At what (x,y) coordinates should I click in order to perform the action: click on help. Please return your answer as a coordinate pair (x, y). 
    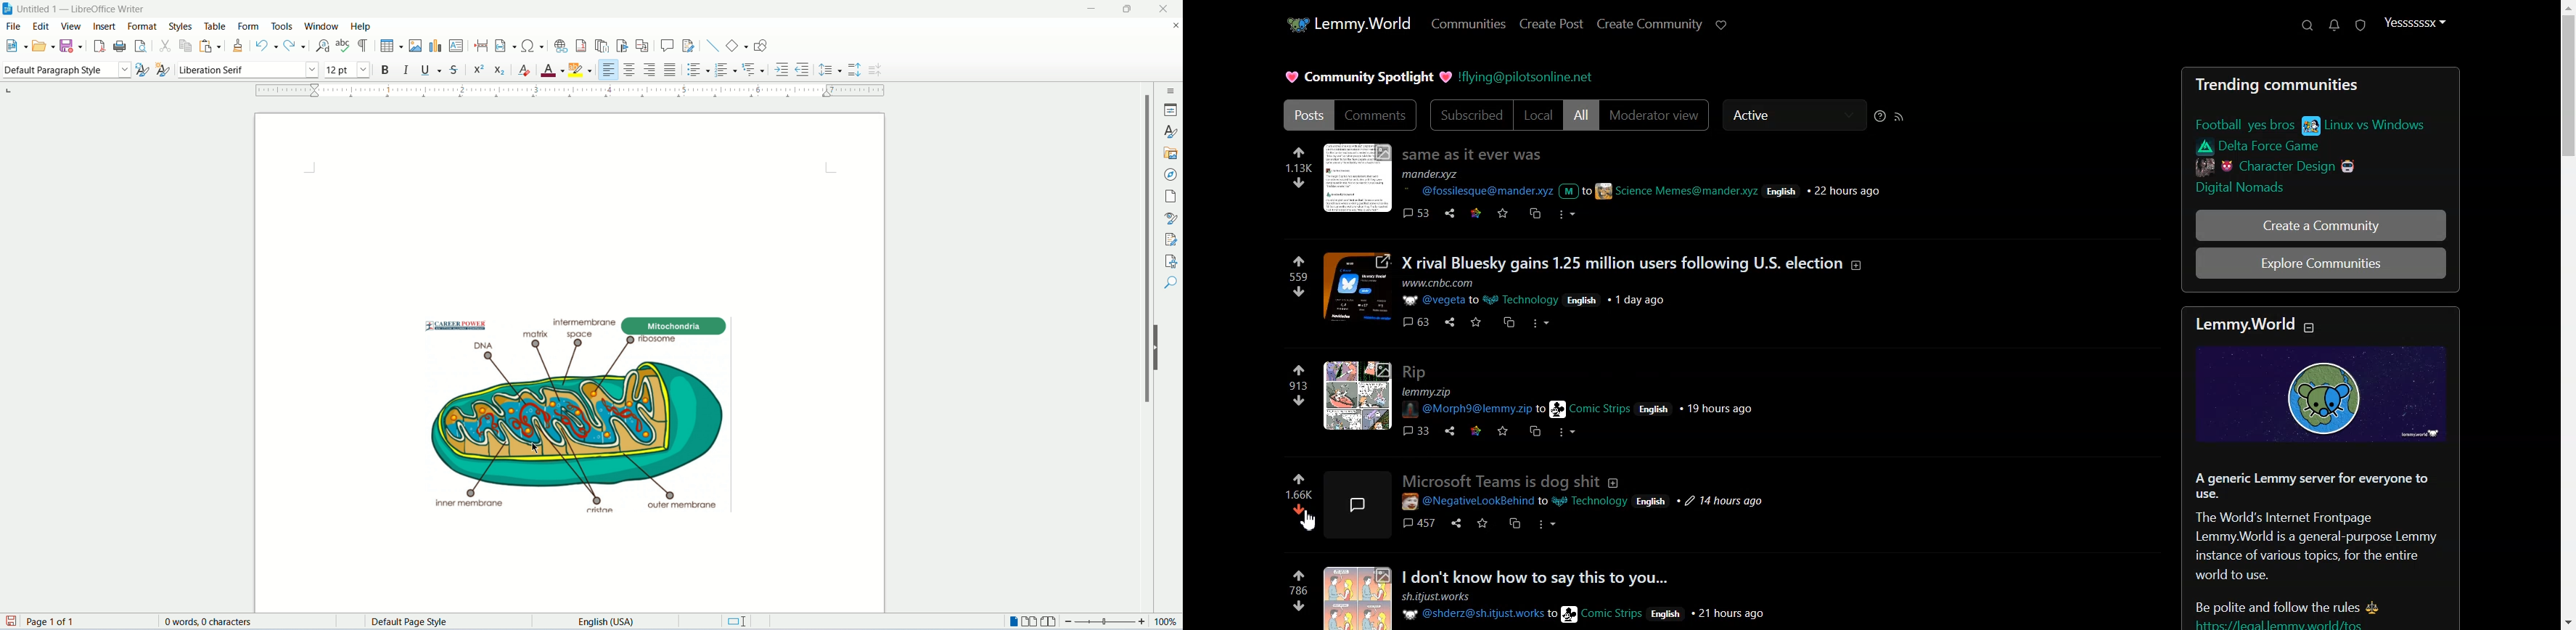
    Looking at the image, I should click on (359, 26).